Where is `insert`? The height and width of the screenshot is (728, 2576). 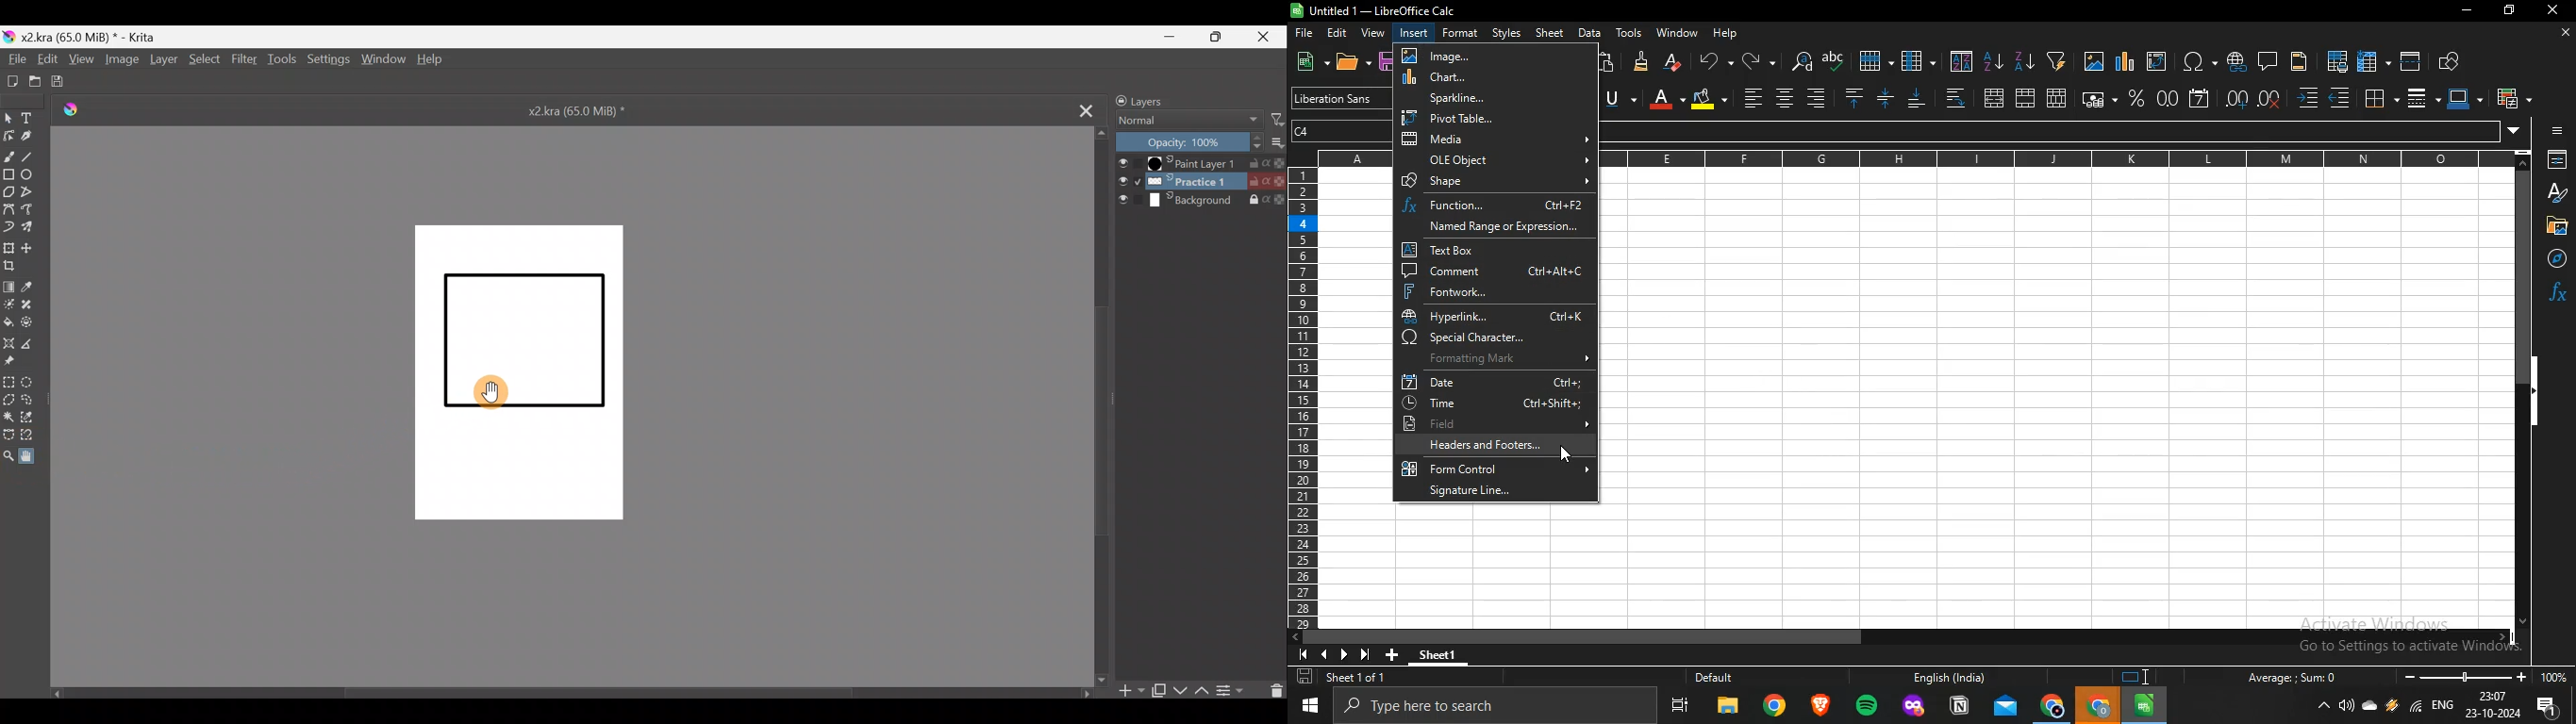
insert is located at coordinates (1414, 32).